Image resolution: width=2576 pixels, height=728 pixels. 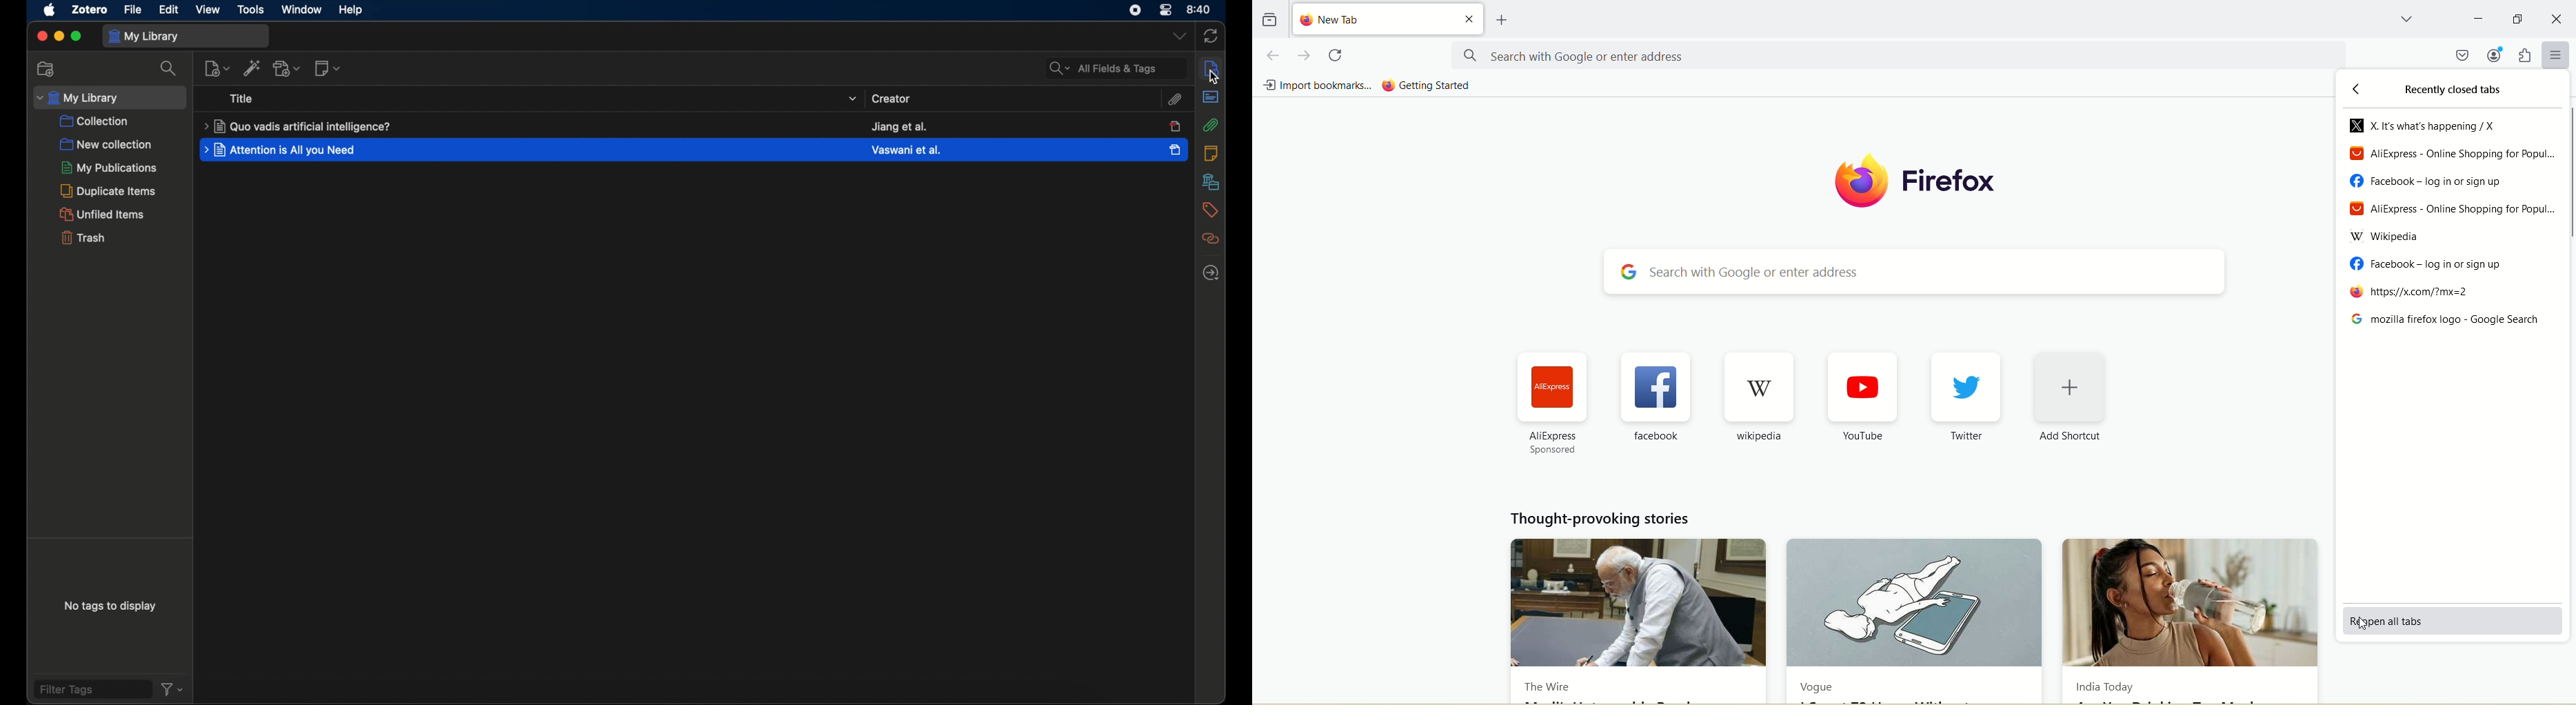 I want to click on creator creator name, so click(x=905, y=151).